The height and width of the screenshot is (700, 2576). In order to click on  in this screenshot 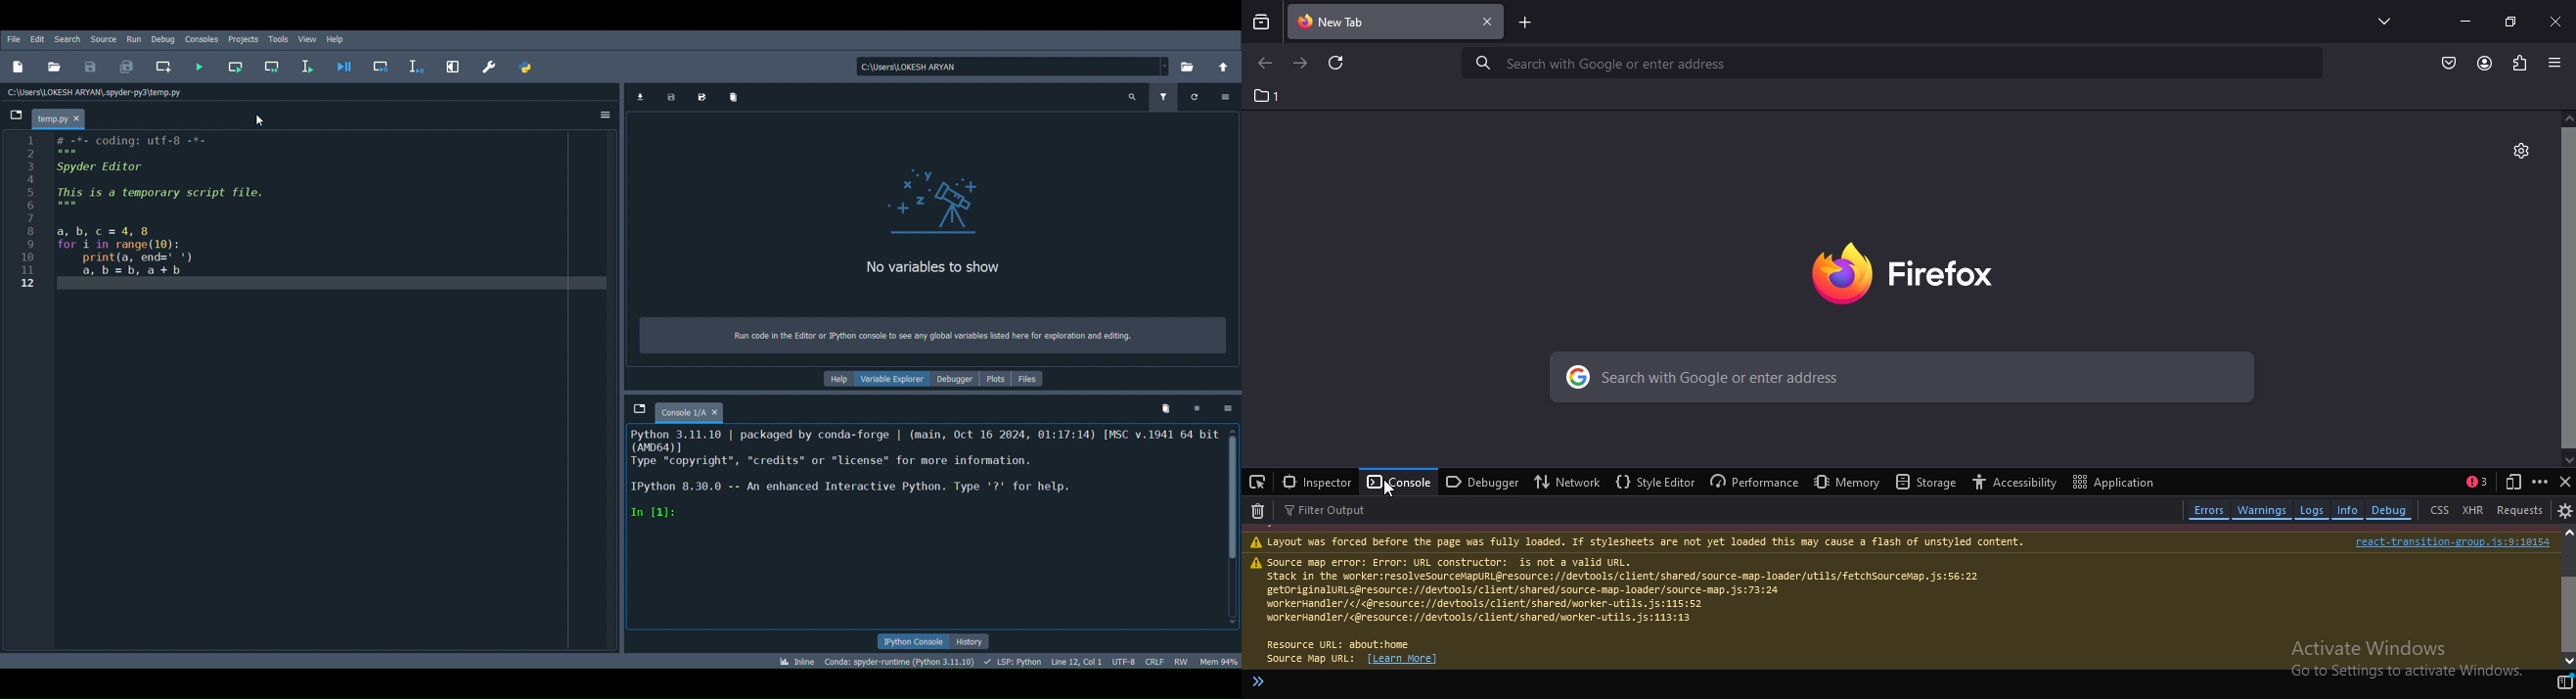, I will do `click(900, 661)`.